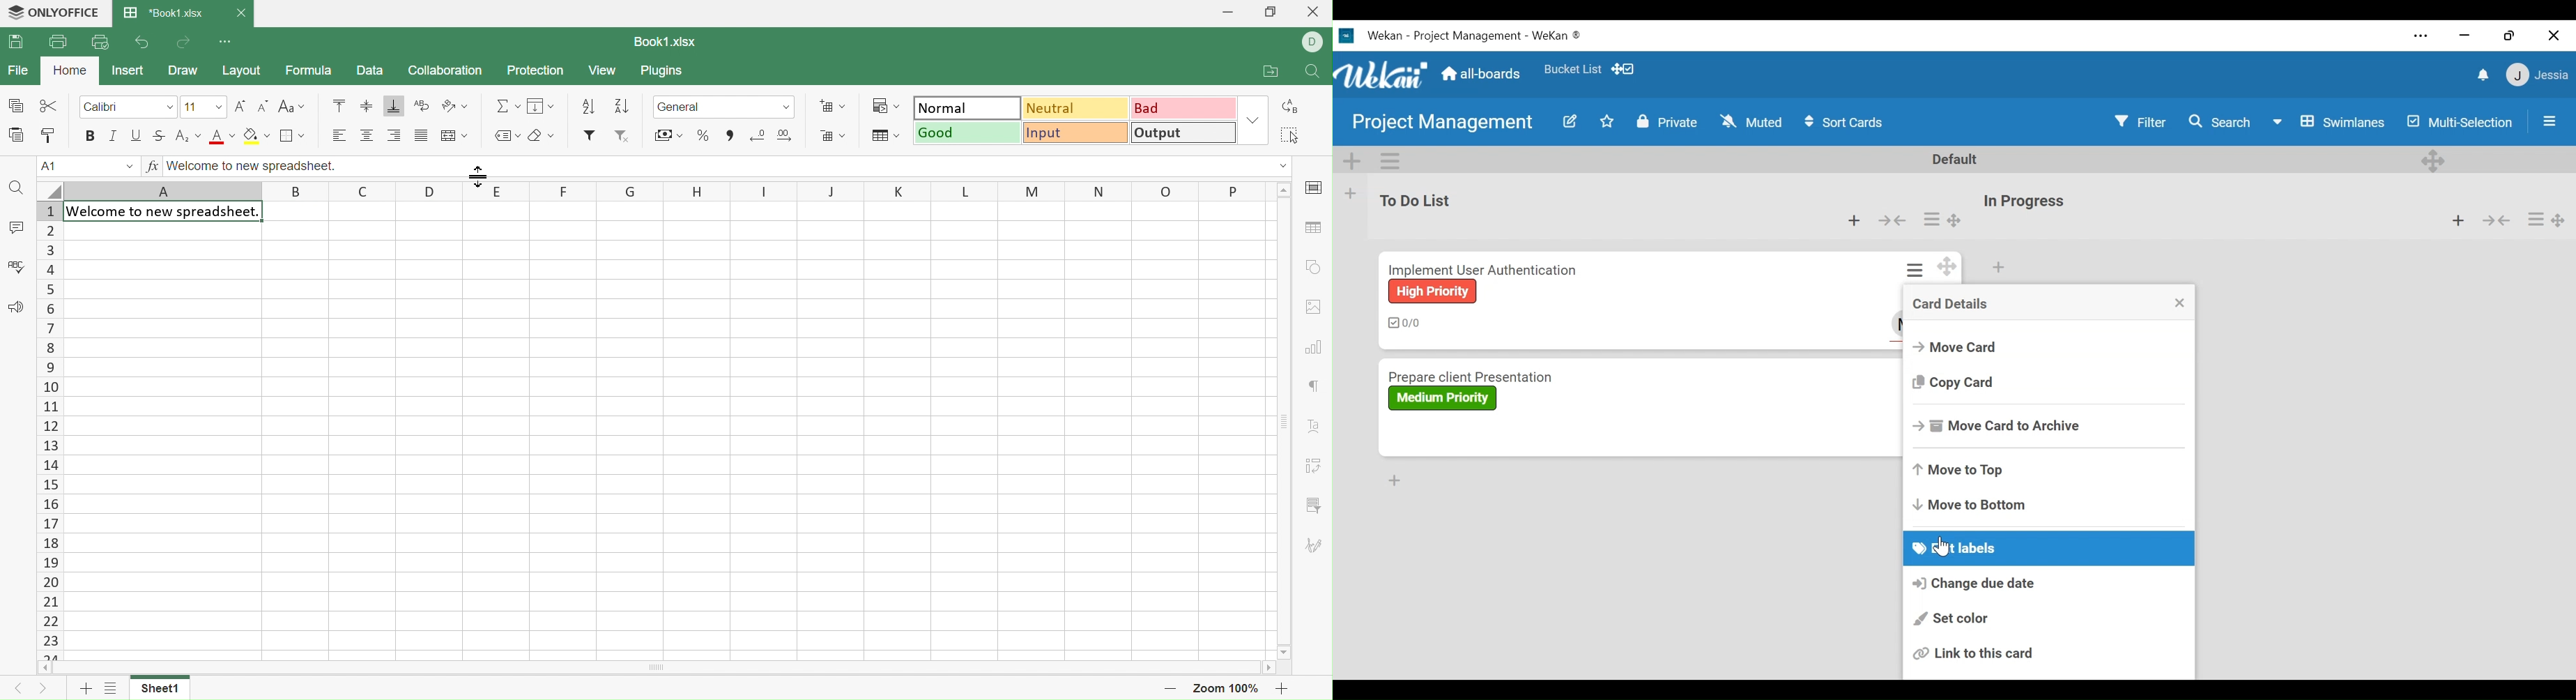 The image size is (2576, 700). What do you see at coordinates (2023, 202) in the screenshot?
I see `List Name` at bounding box center [2023, 202].